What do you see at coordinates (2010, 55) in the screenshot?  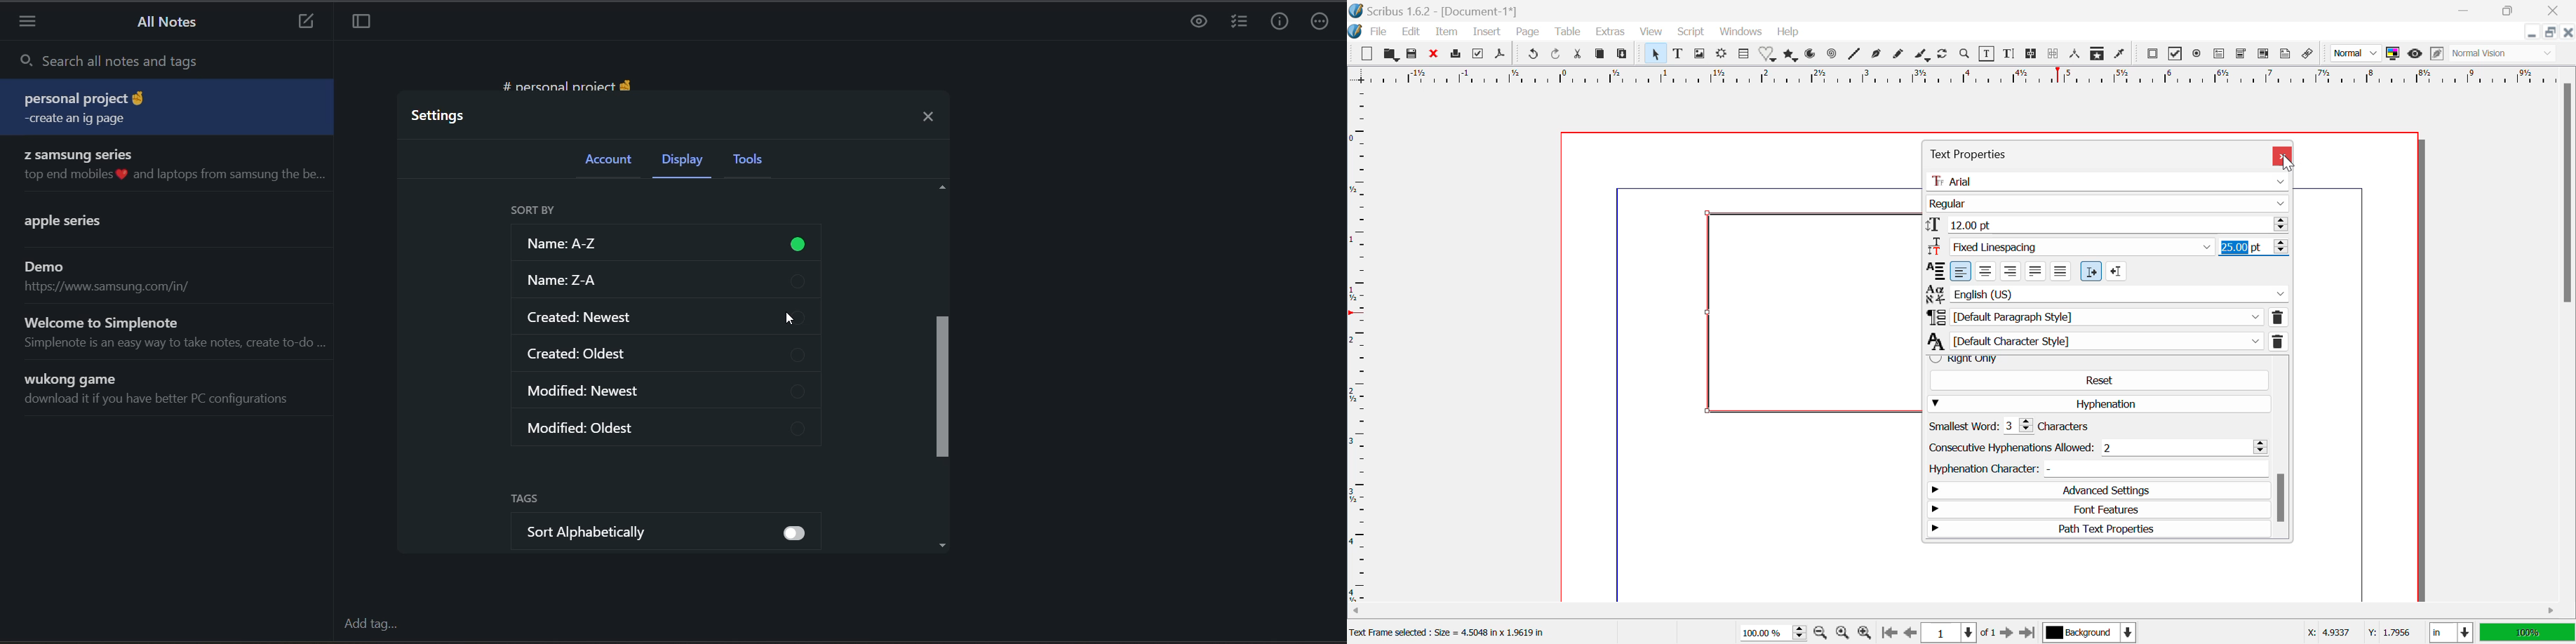 I see `Edit Text with Story Editor` at bounding box center [2010, 55].